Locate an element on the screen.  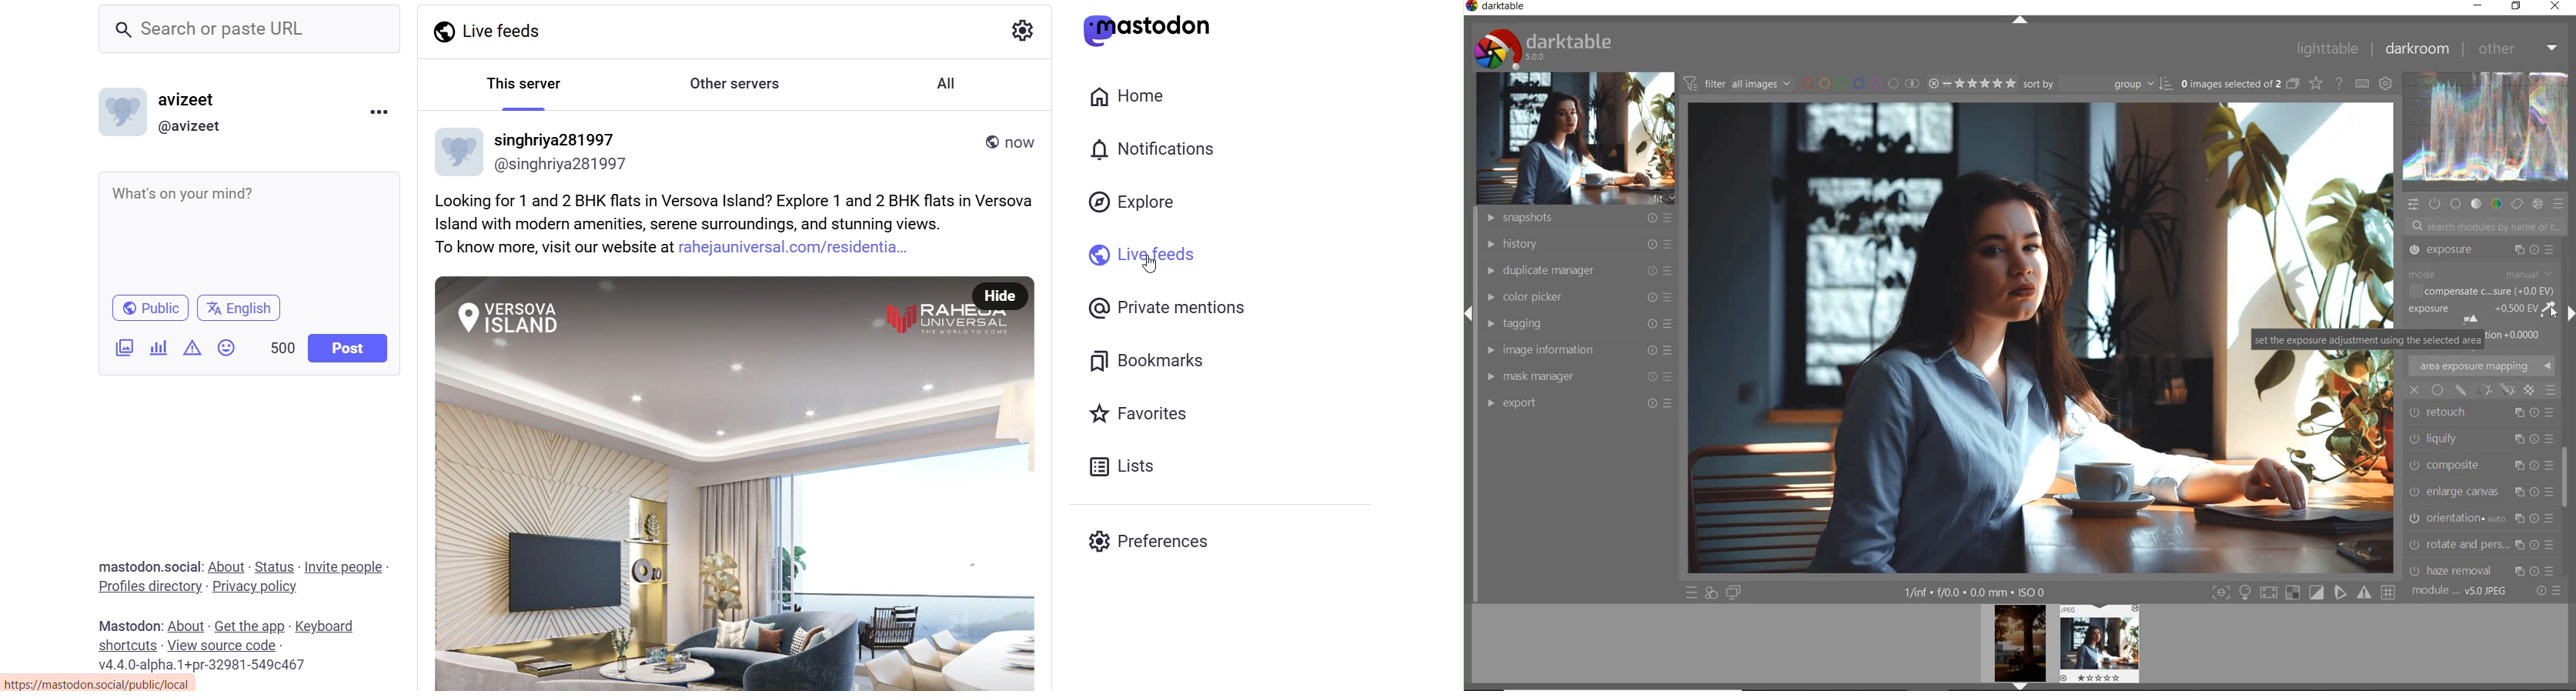
images/videos is located at coordinates (125, 347).